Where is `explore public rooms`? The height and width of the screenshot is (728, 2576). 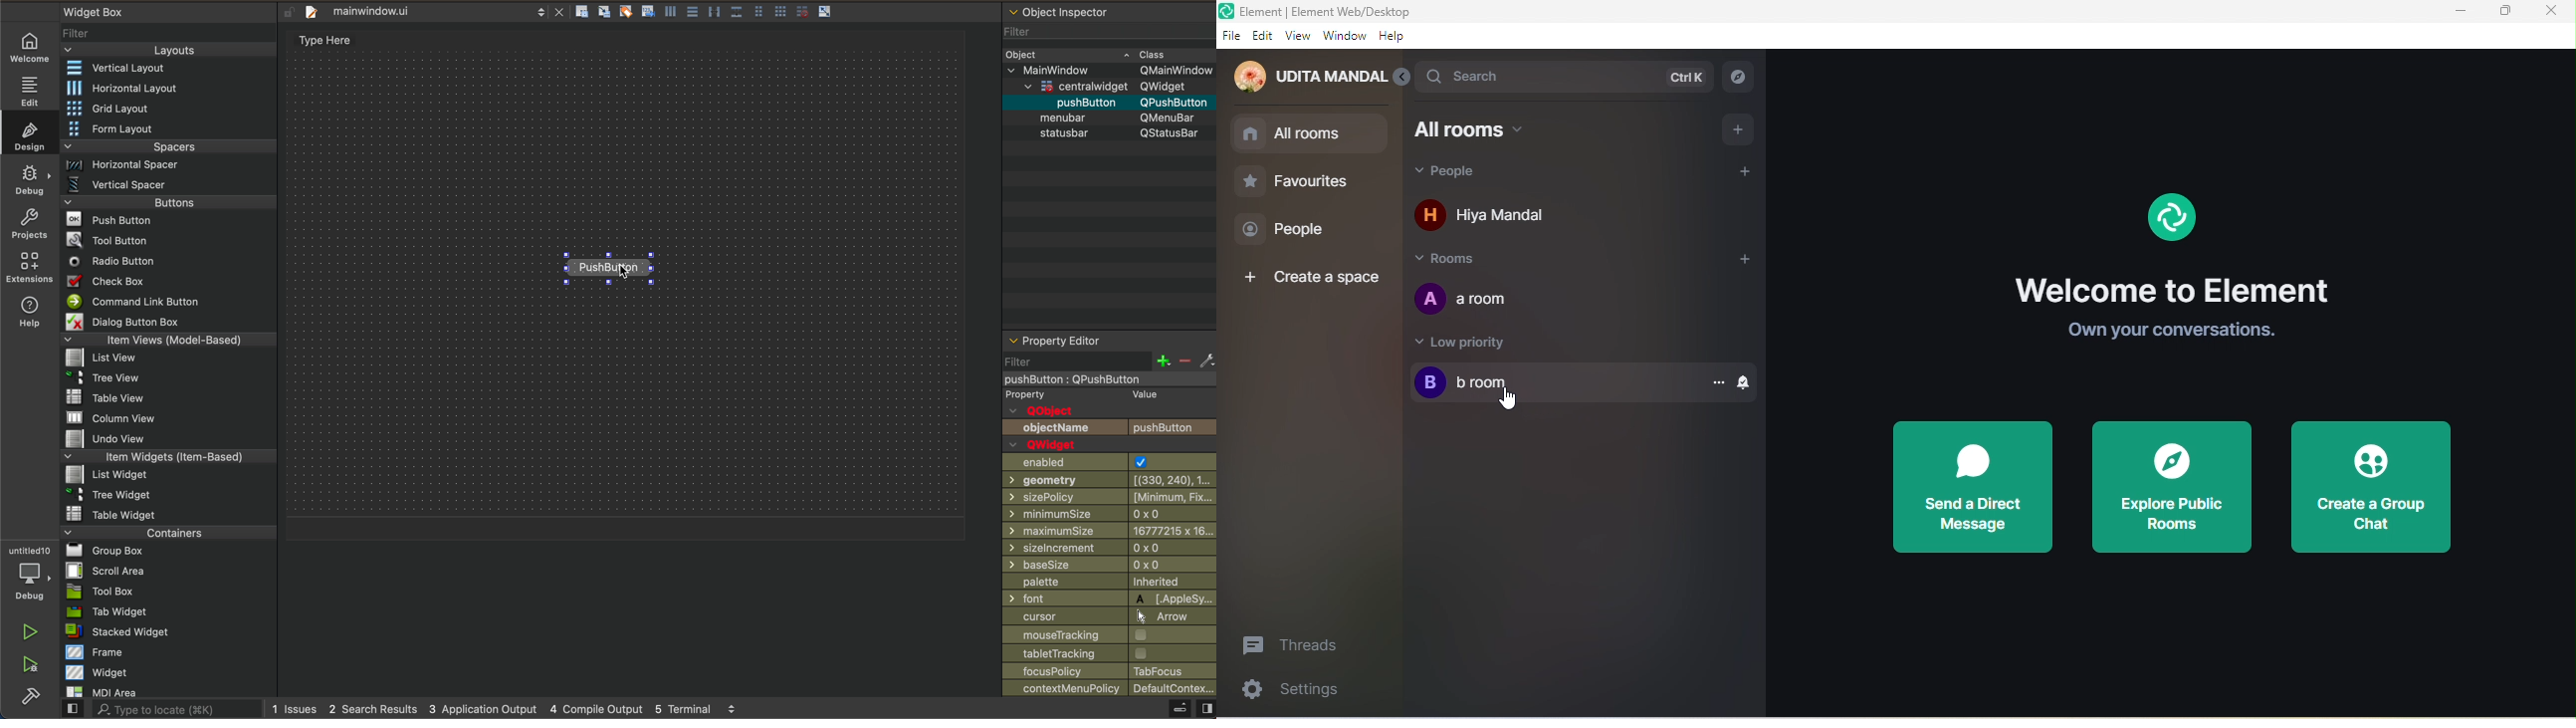 explore public rooms is located at coordinates (2173, 492).